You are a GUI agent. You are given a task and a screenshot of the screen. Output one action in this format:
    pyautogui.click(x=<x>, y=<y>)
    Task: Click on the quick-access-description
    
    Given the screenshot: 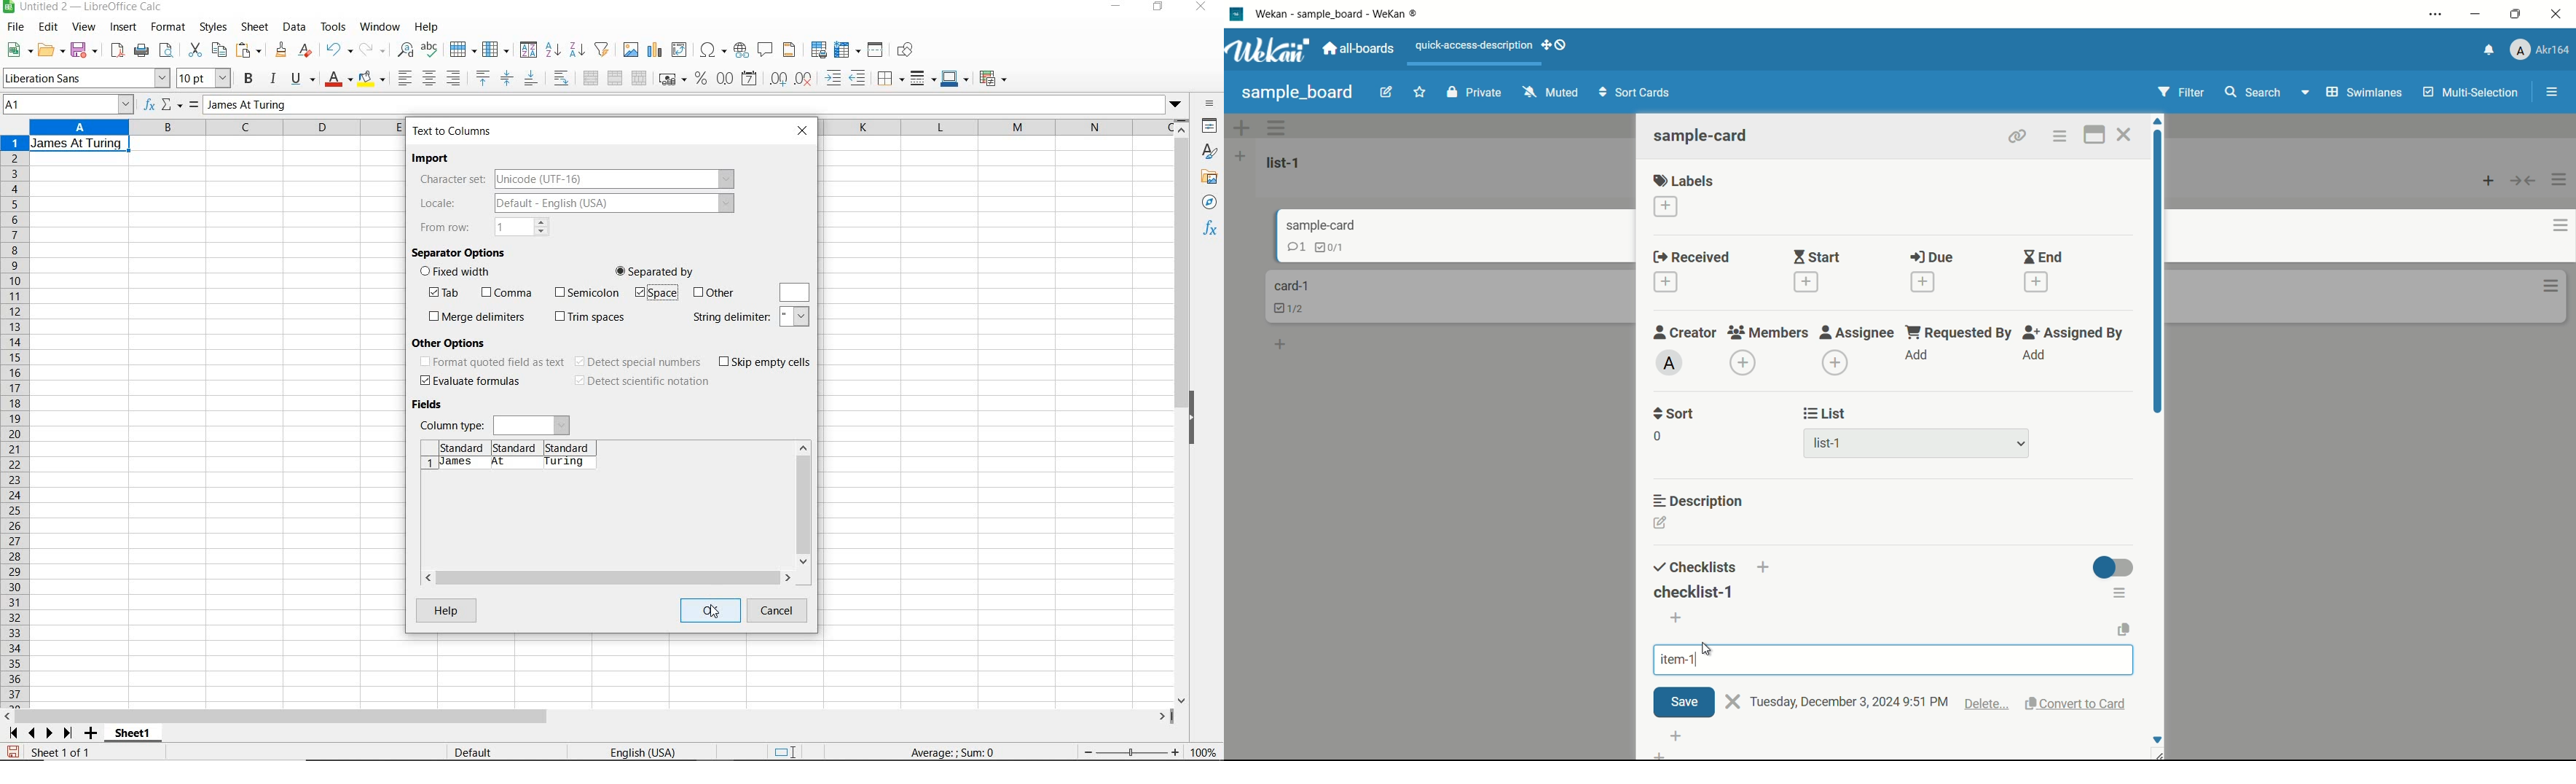 What is the action you would take?
    pyautogui.click(x=1474, y=46)
    